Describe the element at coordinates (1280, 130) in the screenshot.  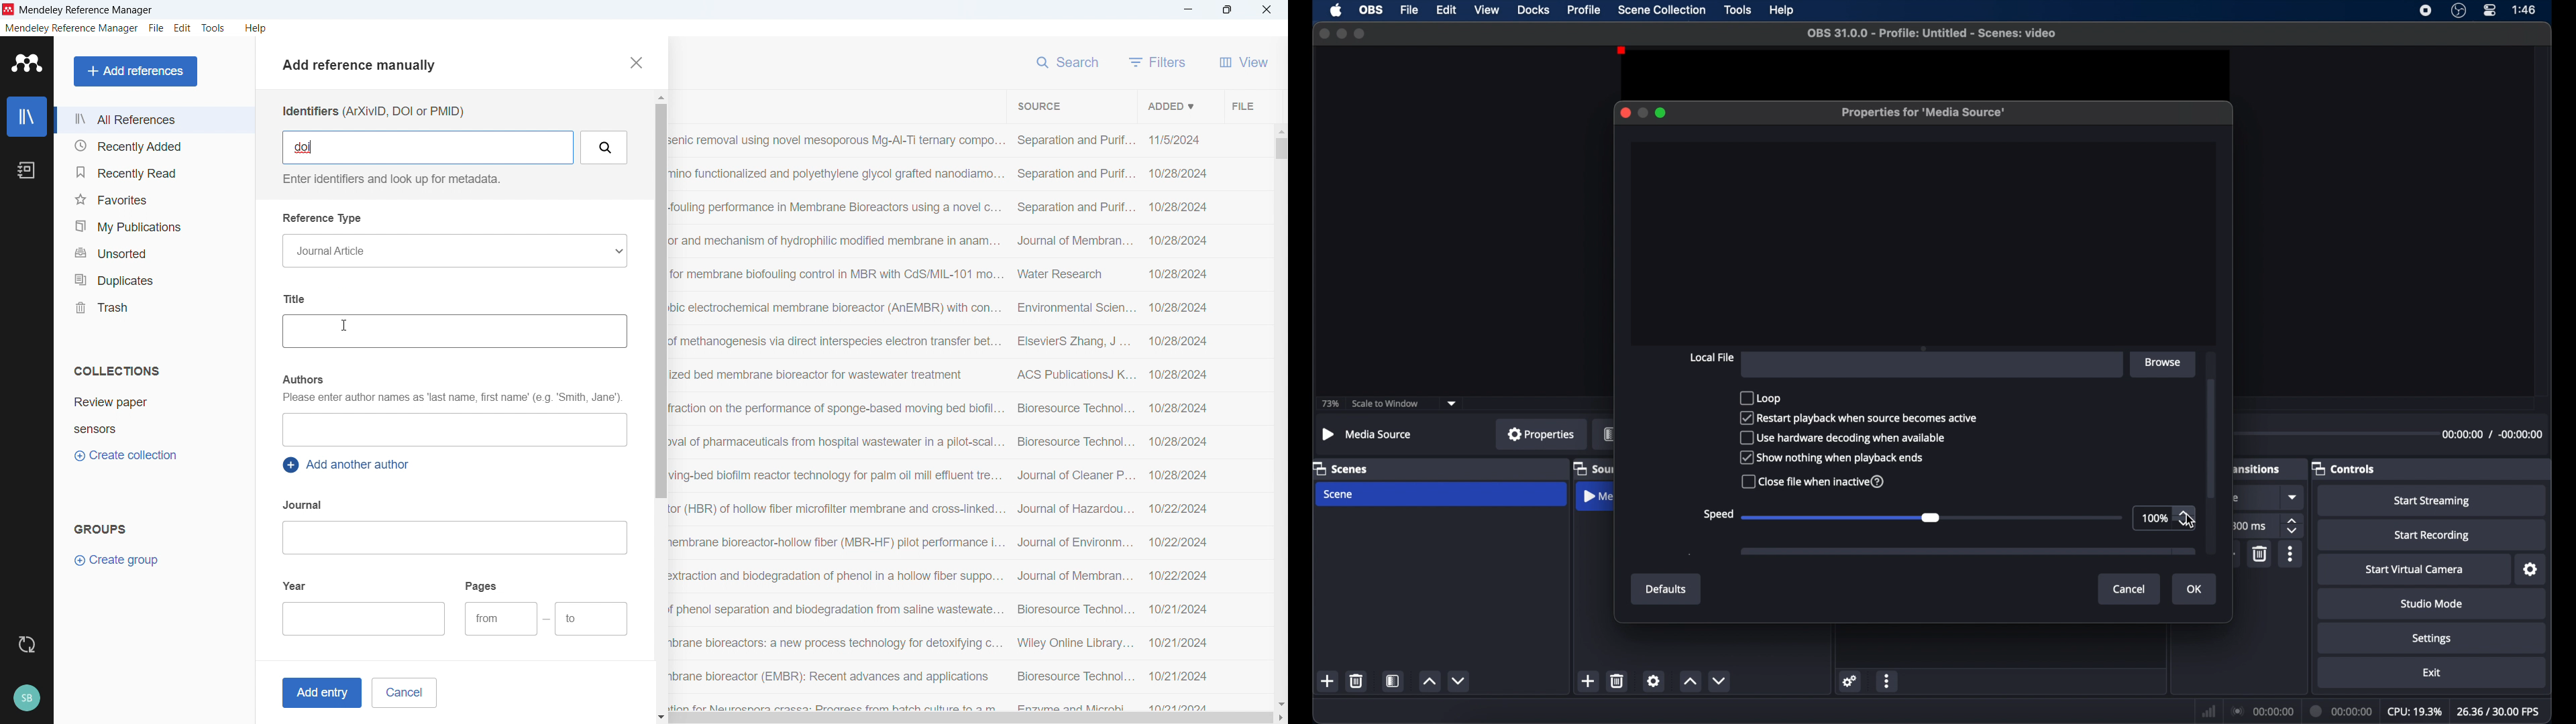
I see `Scroll up ` at that location.